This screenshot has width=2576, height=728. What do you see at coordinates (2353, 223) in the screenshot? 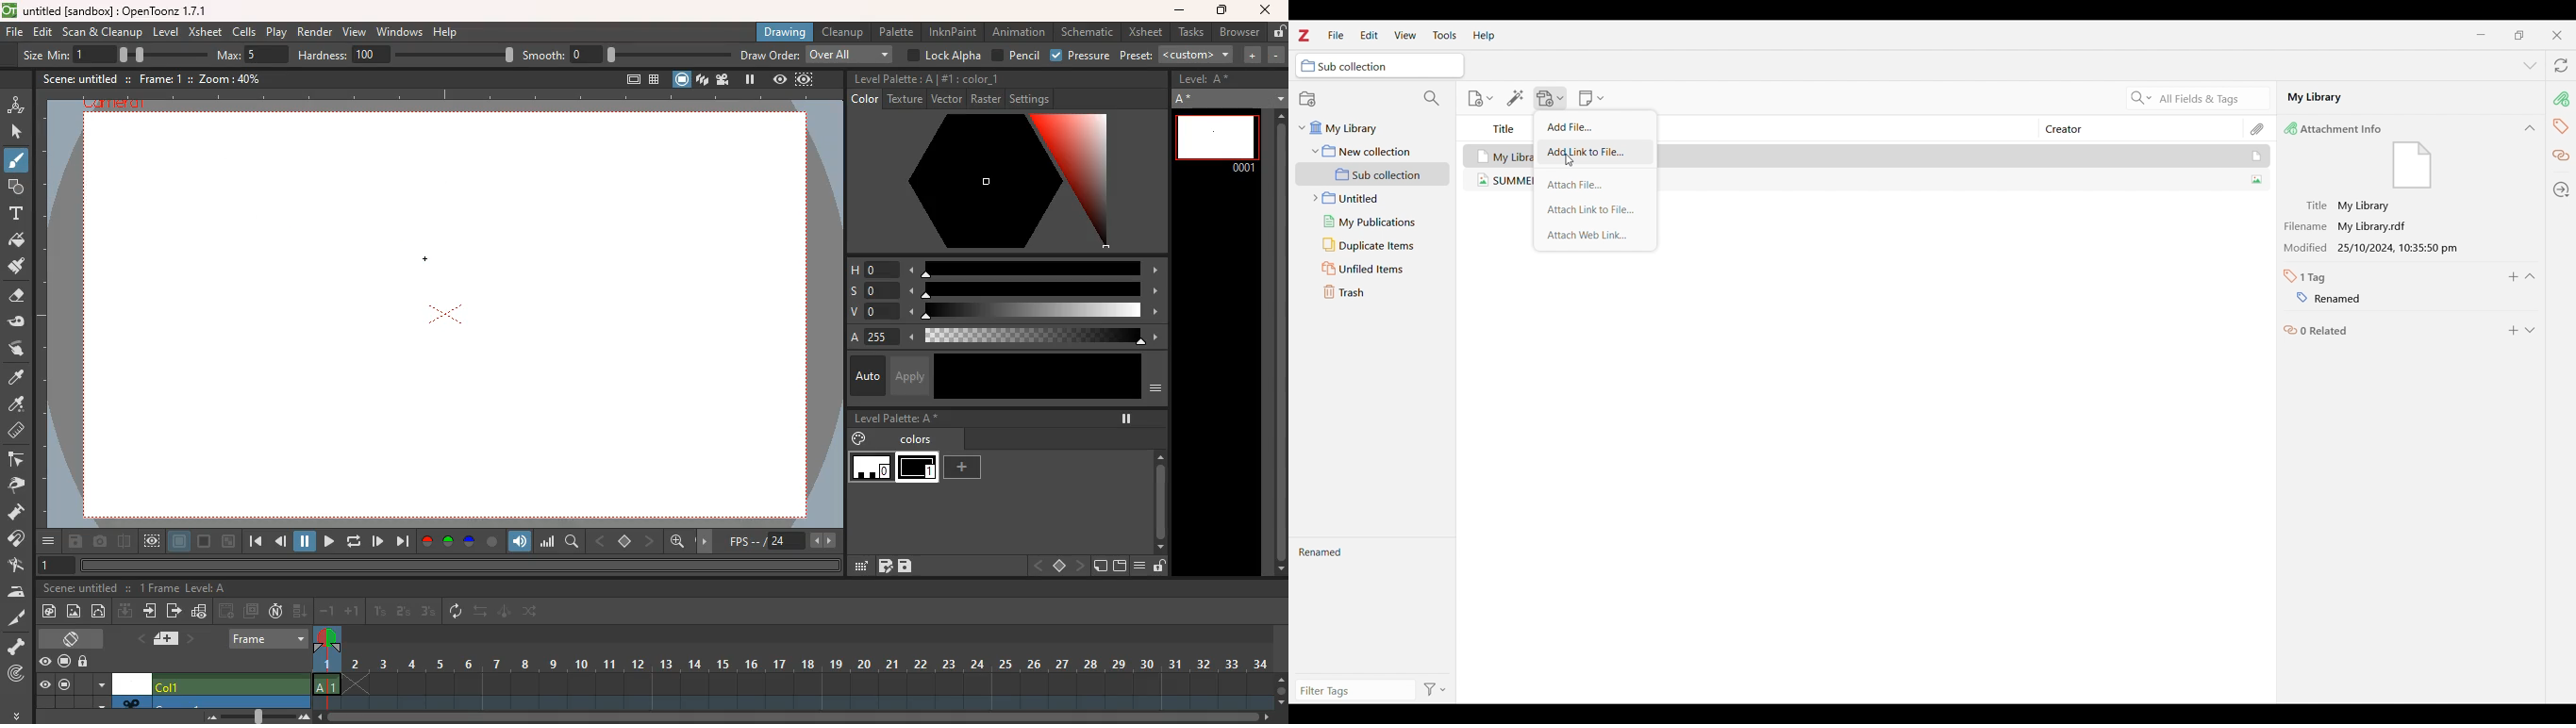
I see `Filename My Library.rdf` at bounding box center [2353, 223].